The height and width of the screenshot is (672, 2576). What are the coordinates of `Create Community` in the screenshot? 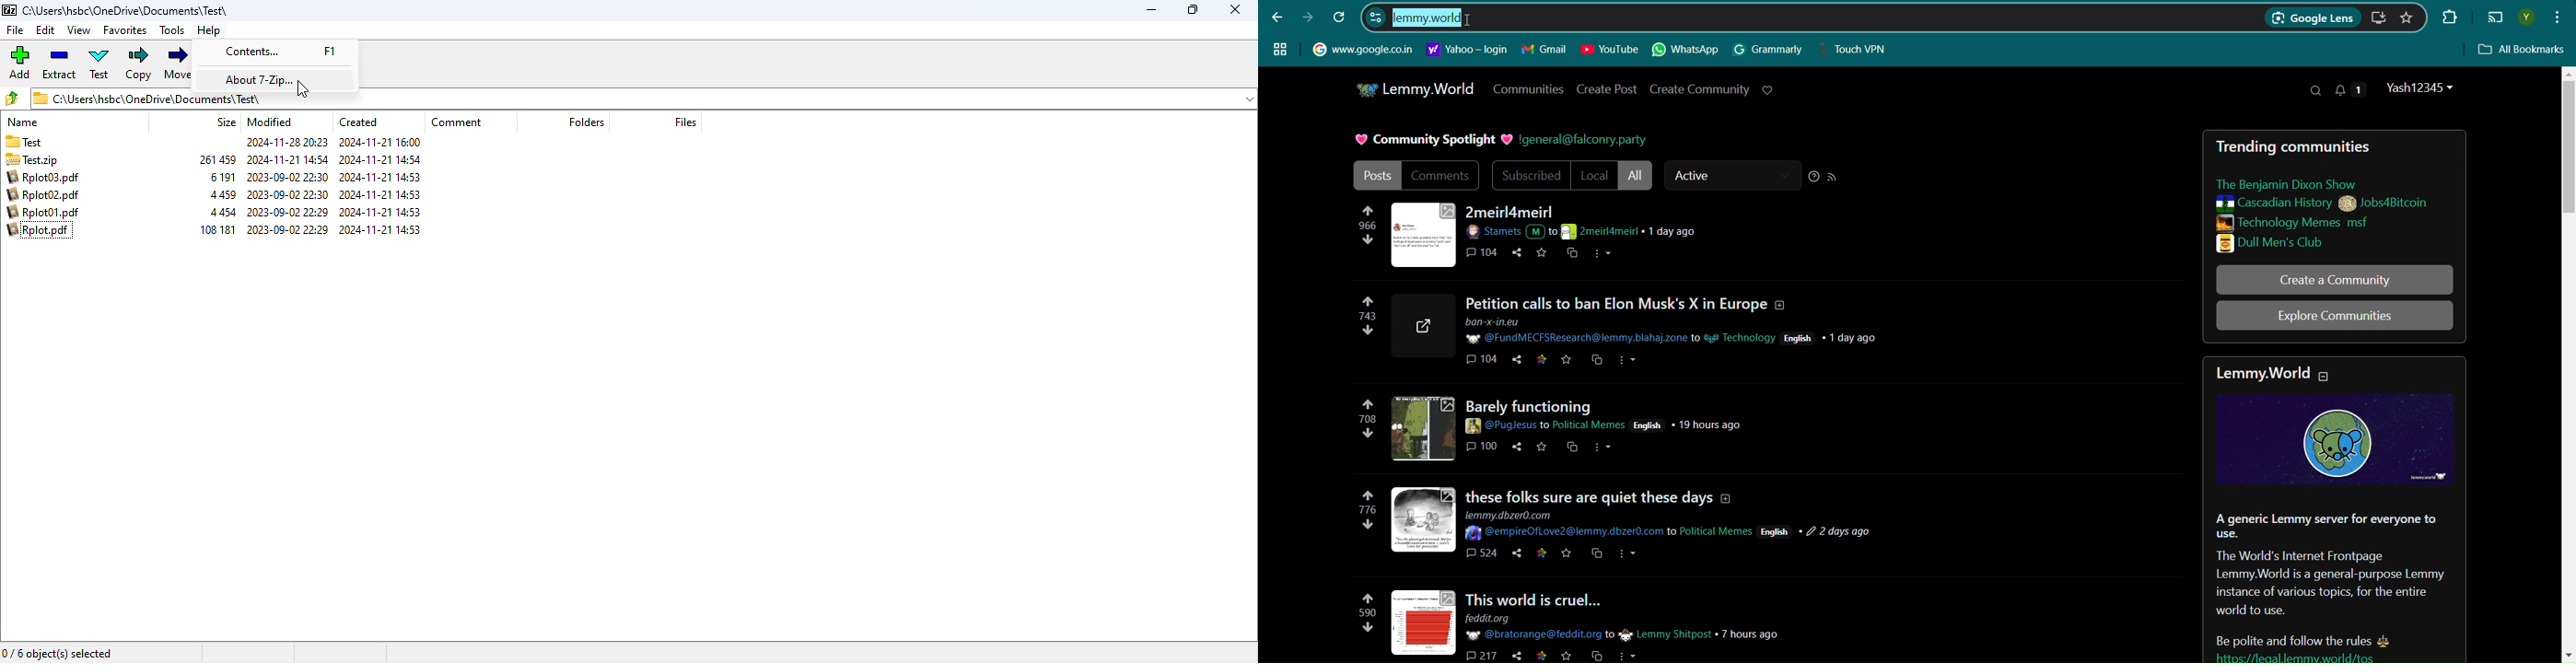 It's located at (1699, 89).